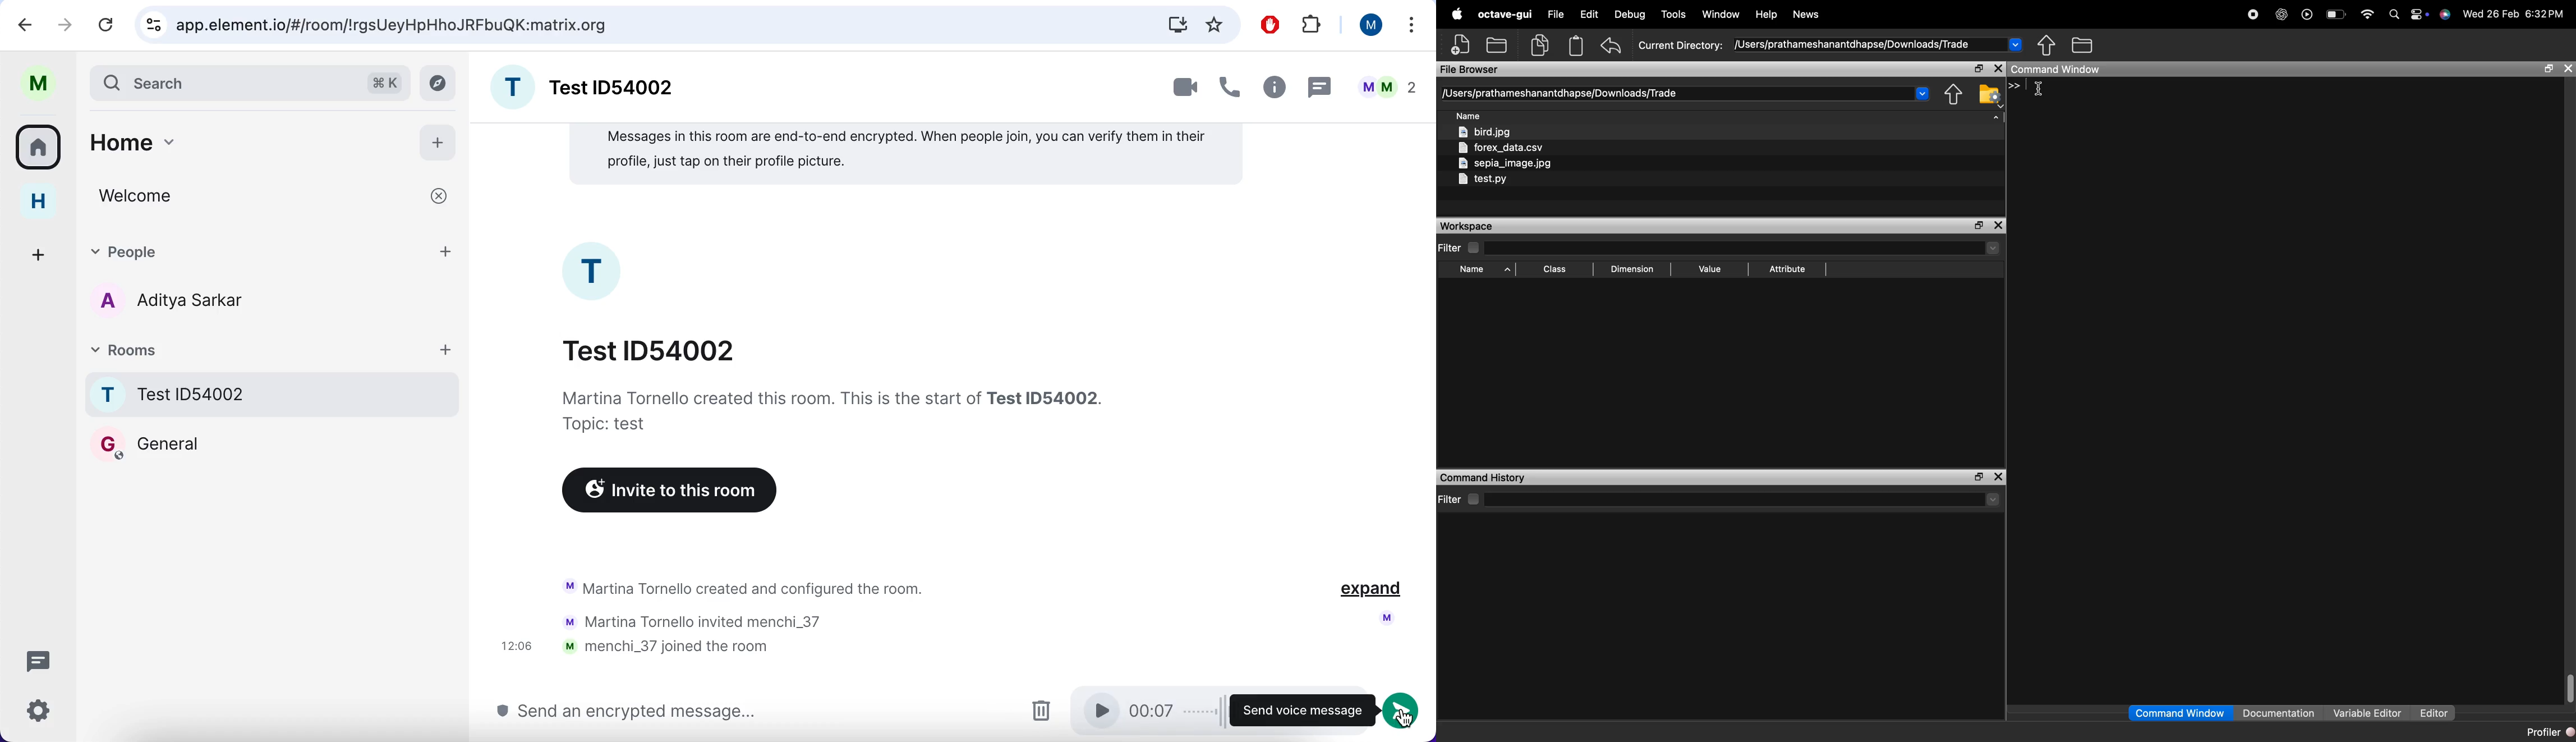 The height and width of the screenshot is (756, 2576). What do you see at coordinates (274, 251) in the screenshot?
I see `people` at bounding box center [274, 251].